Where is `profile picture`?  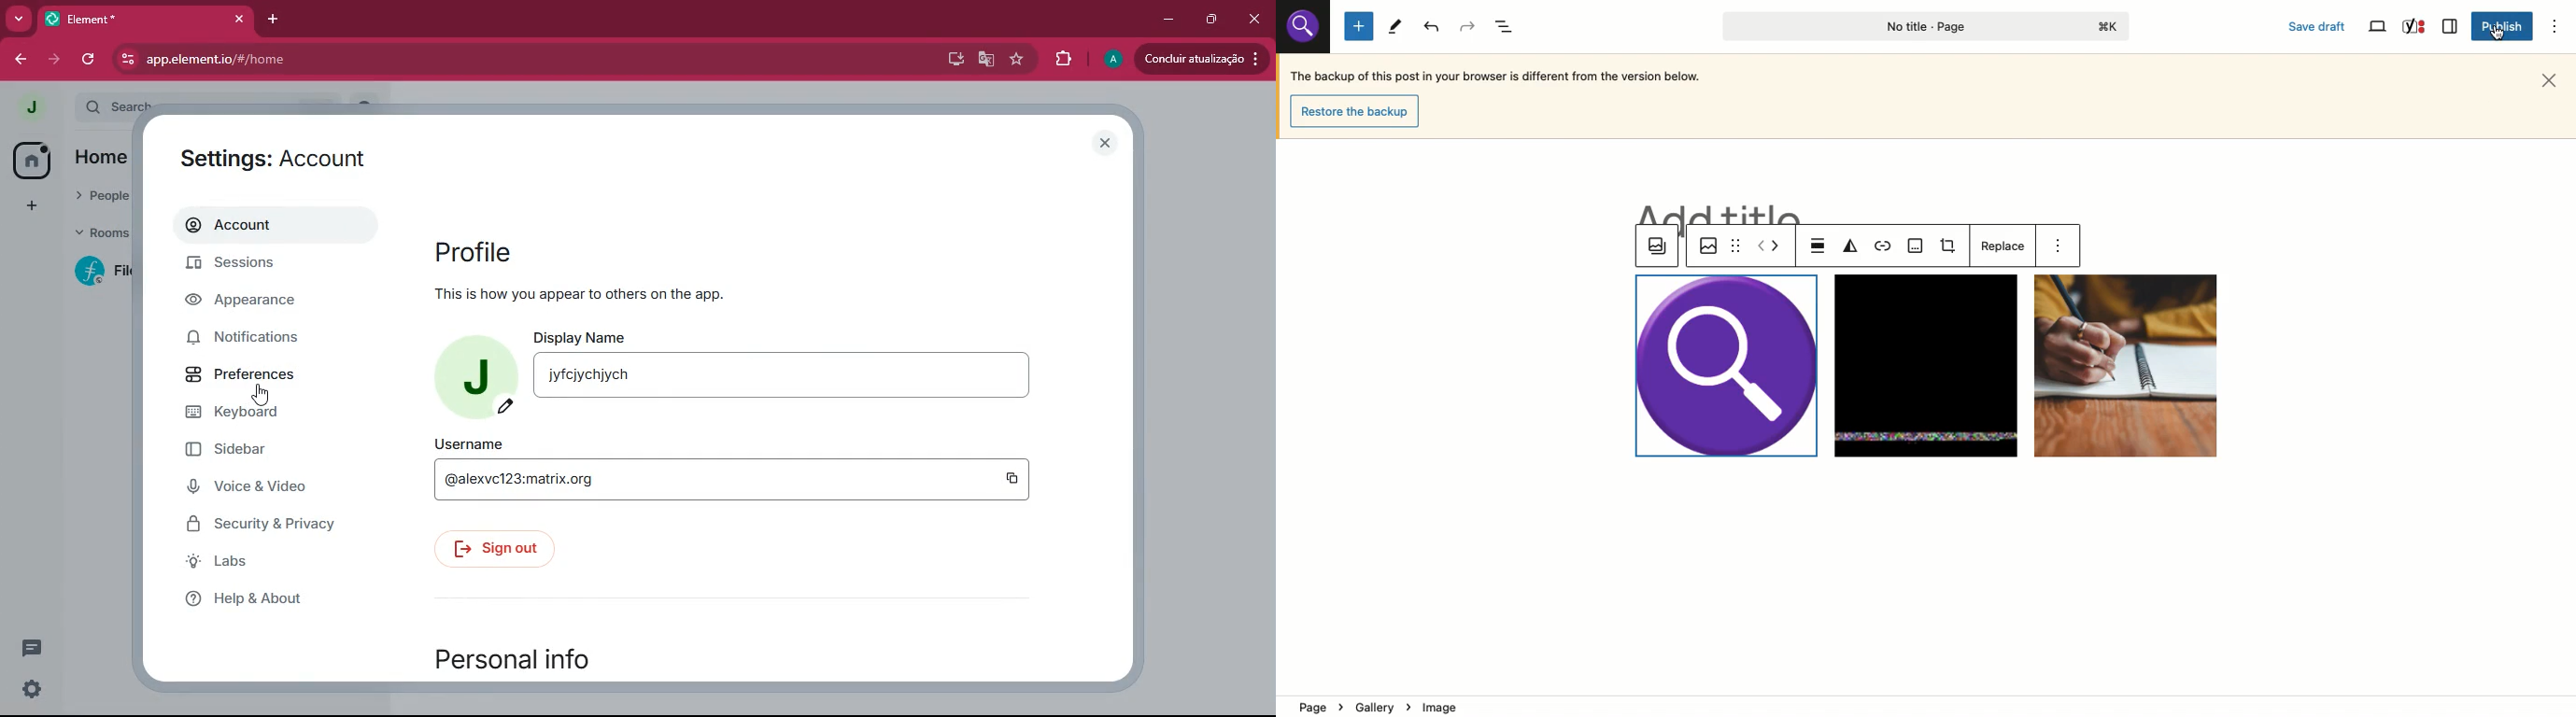
profile picture is located at coordinates (1110, 59).